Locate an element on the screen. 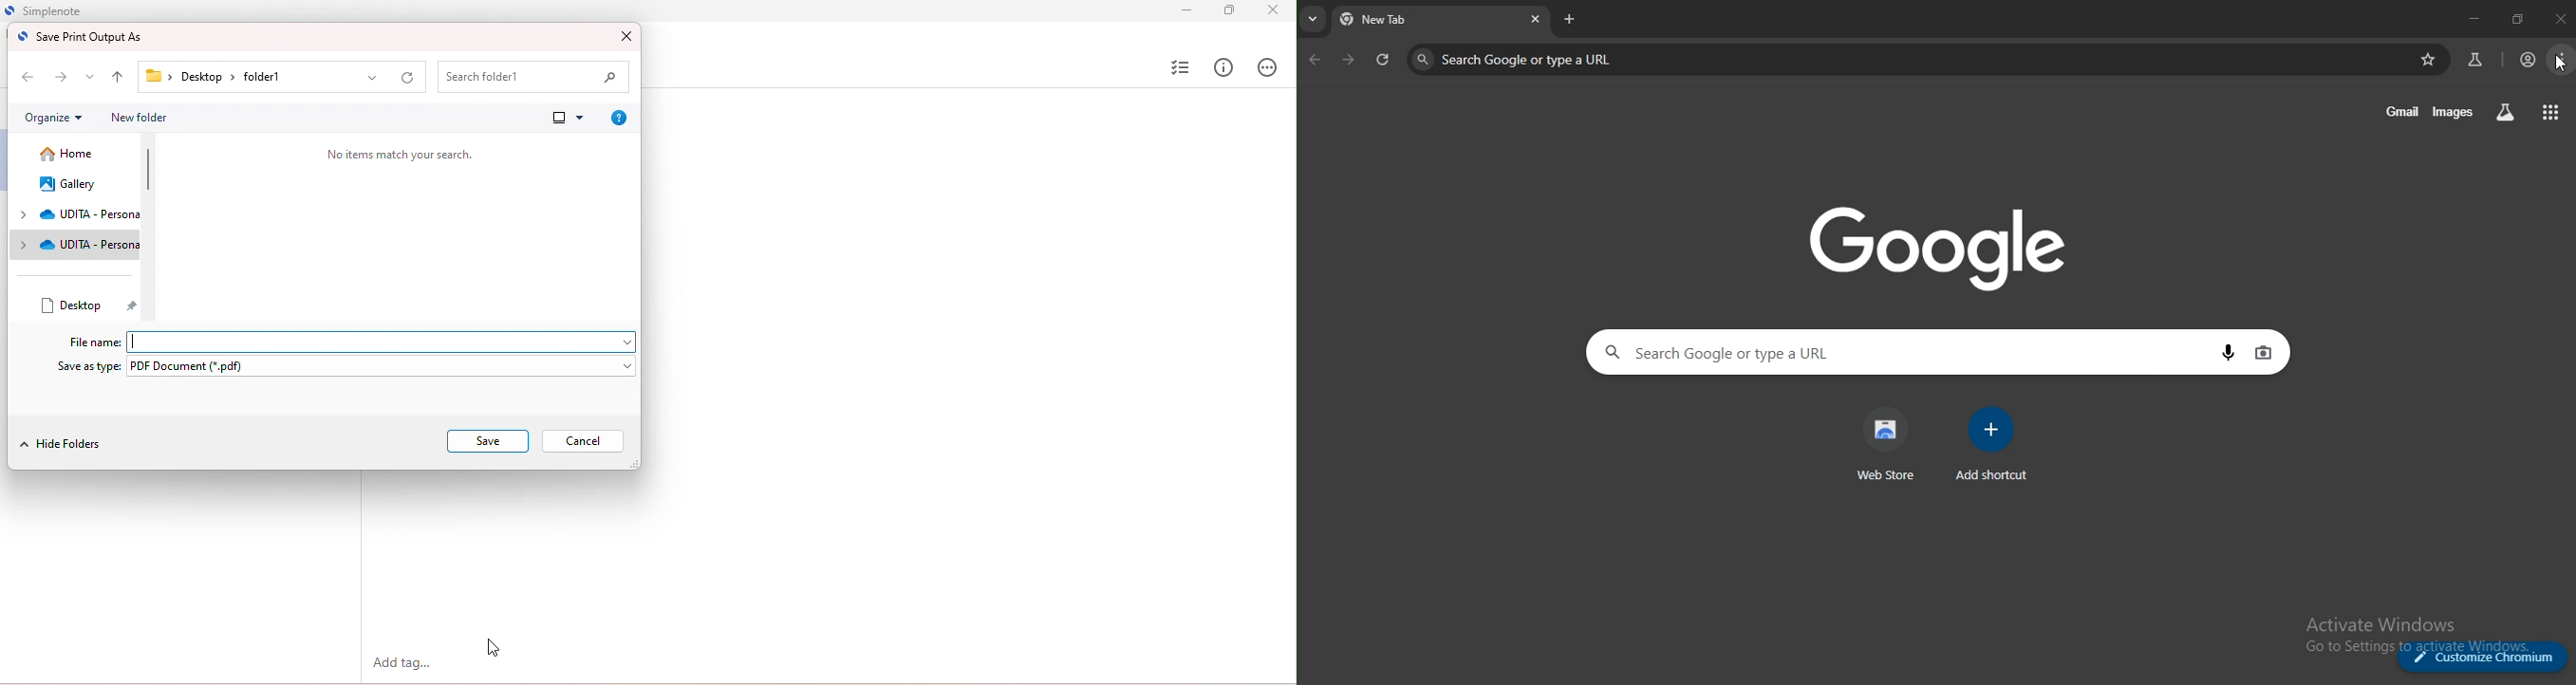  add tag is located at coordinates (406, 664).